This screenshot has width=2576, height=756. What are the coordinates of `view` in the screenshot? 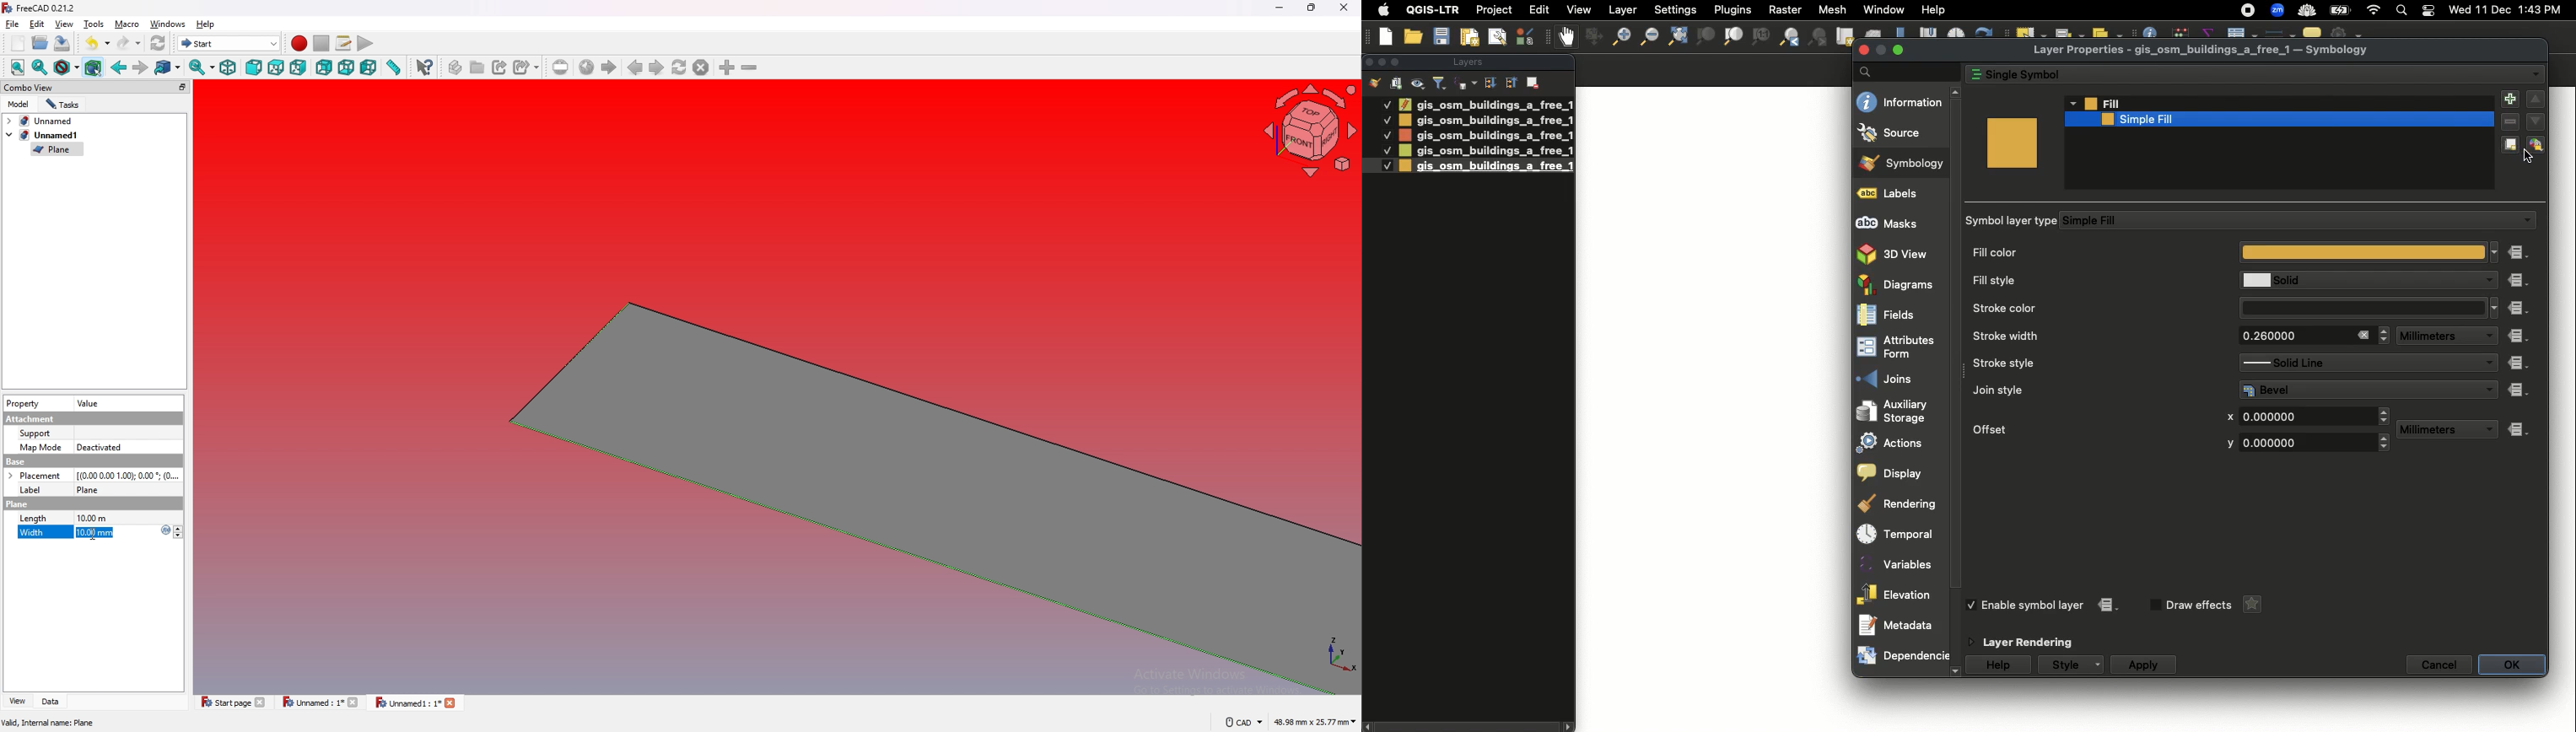 It's located at (16, 702).